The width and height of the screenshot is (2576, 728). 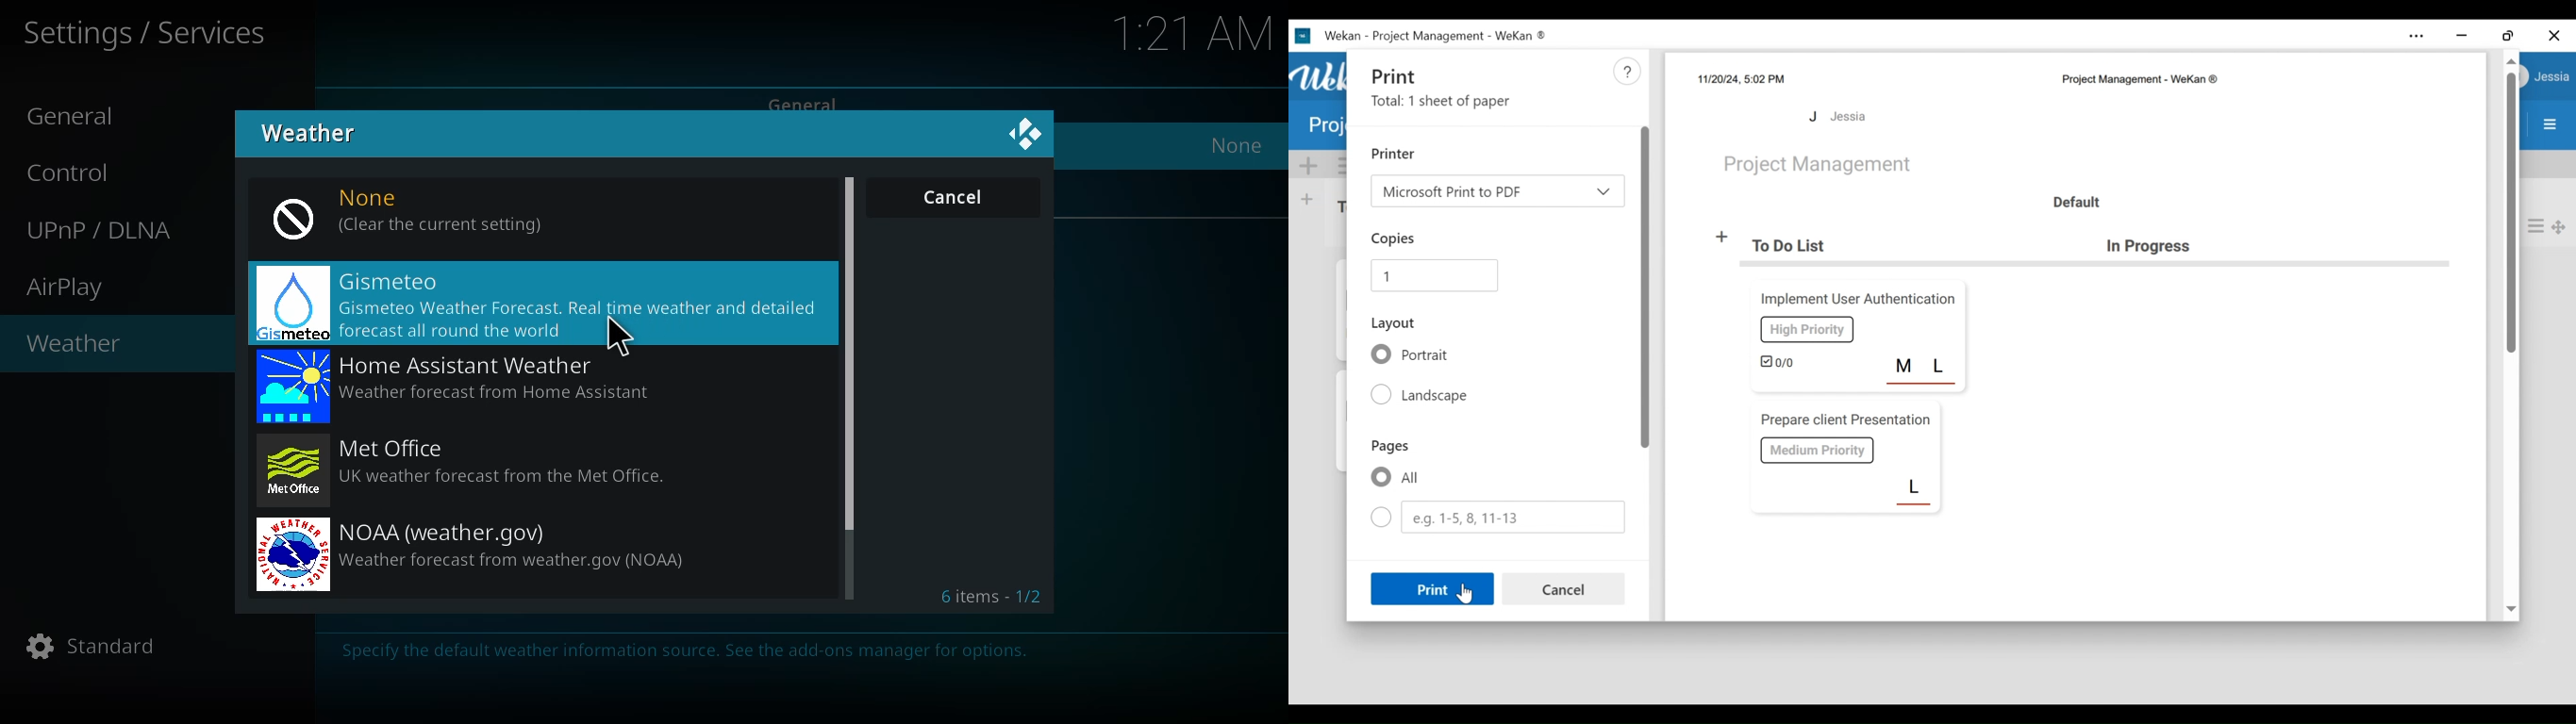 I want to click on cursor, so click(x=620, y=335).